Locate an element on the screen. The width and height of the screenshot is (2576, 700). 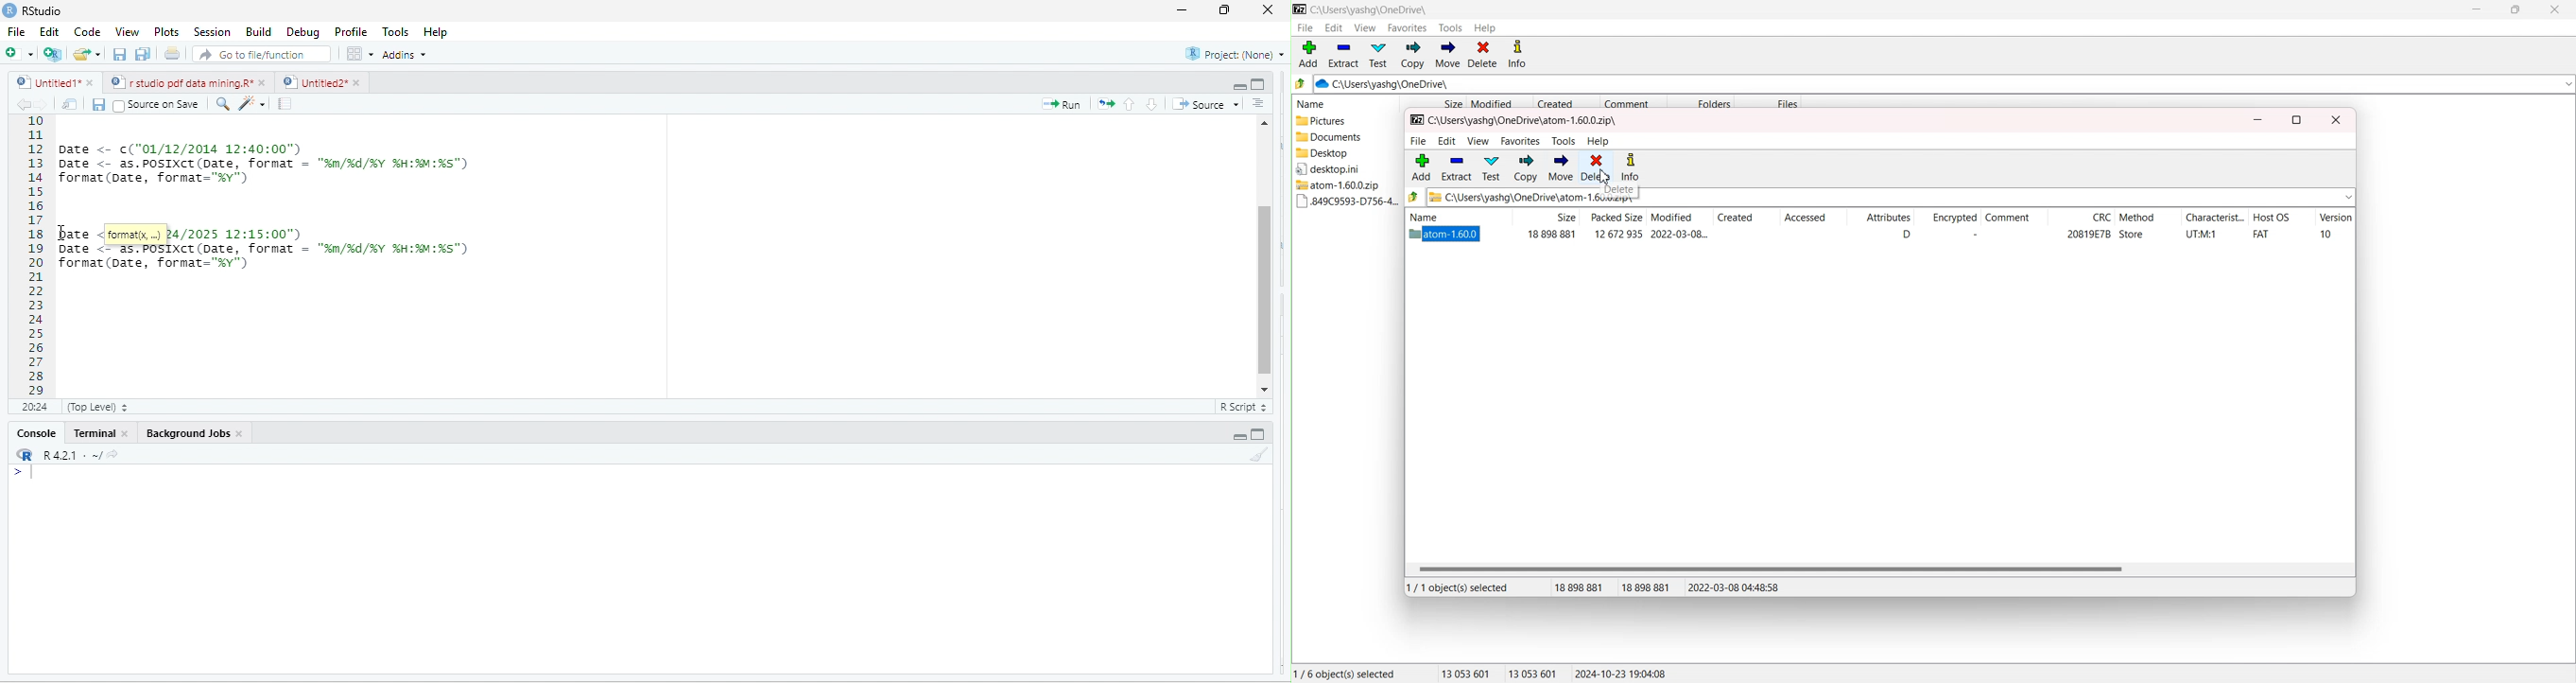
show document outline is located at coordinates (1262, 103).